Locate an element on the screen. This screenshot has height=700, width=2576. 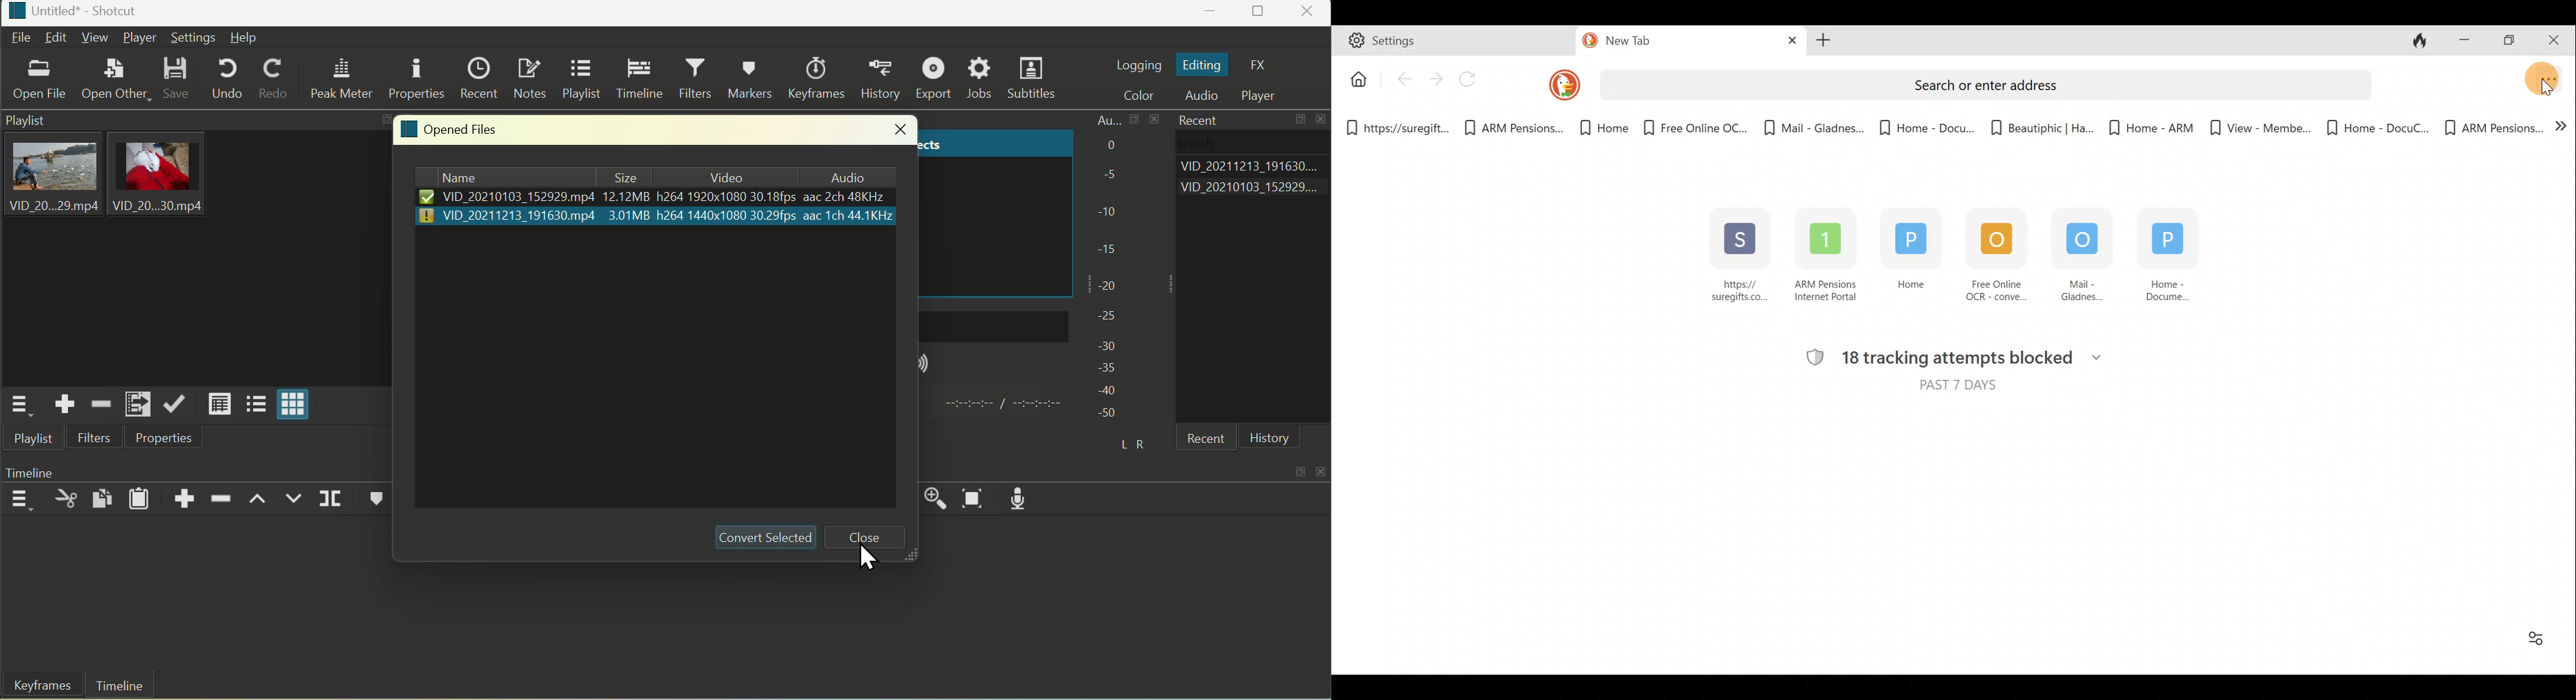
maximize is located at coordinates (1302, 121).